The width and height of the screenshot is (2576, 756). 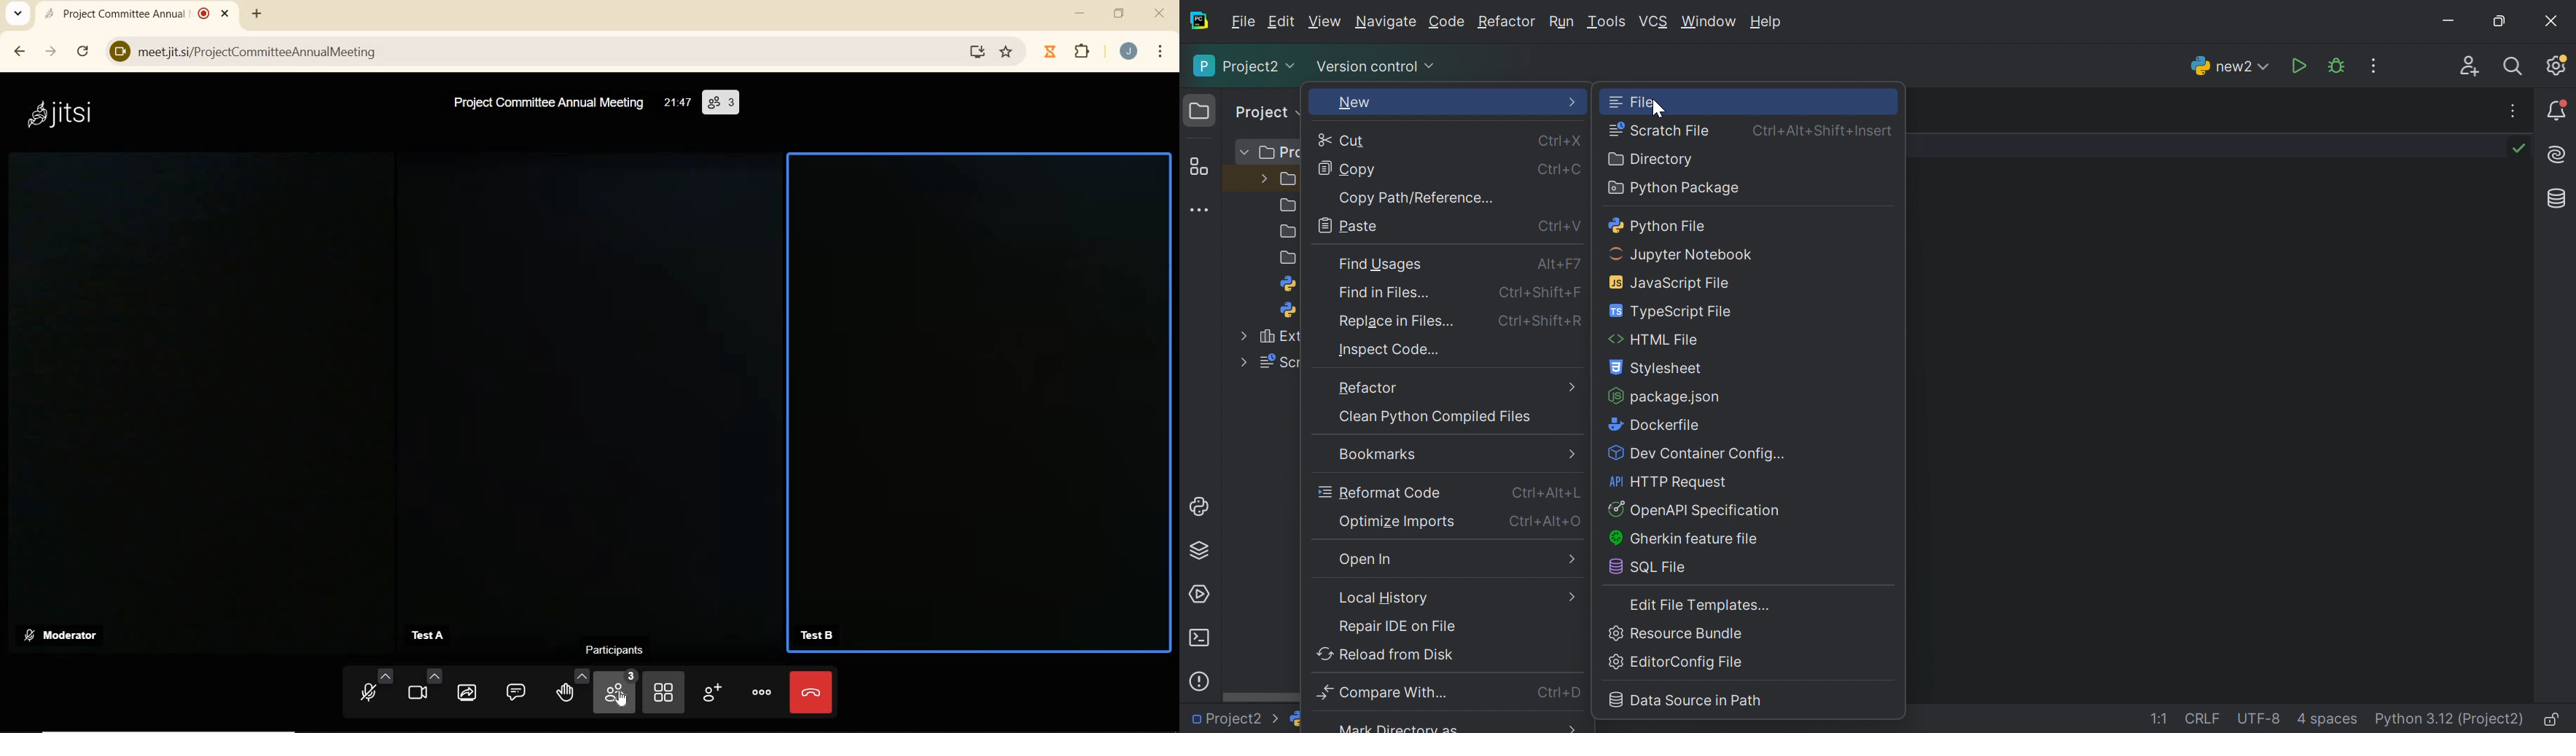 What do you see at coordinates (1547, 521) in the screenshot?
I see `Ctrl+Alt+O` at bounding box center [1547, 521].